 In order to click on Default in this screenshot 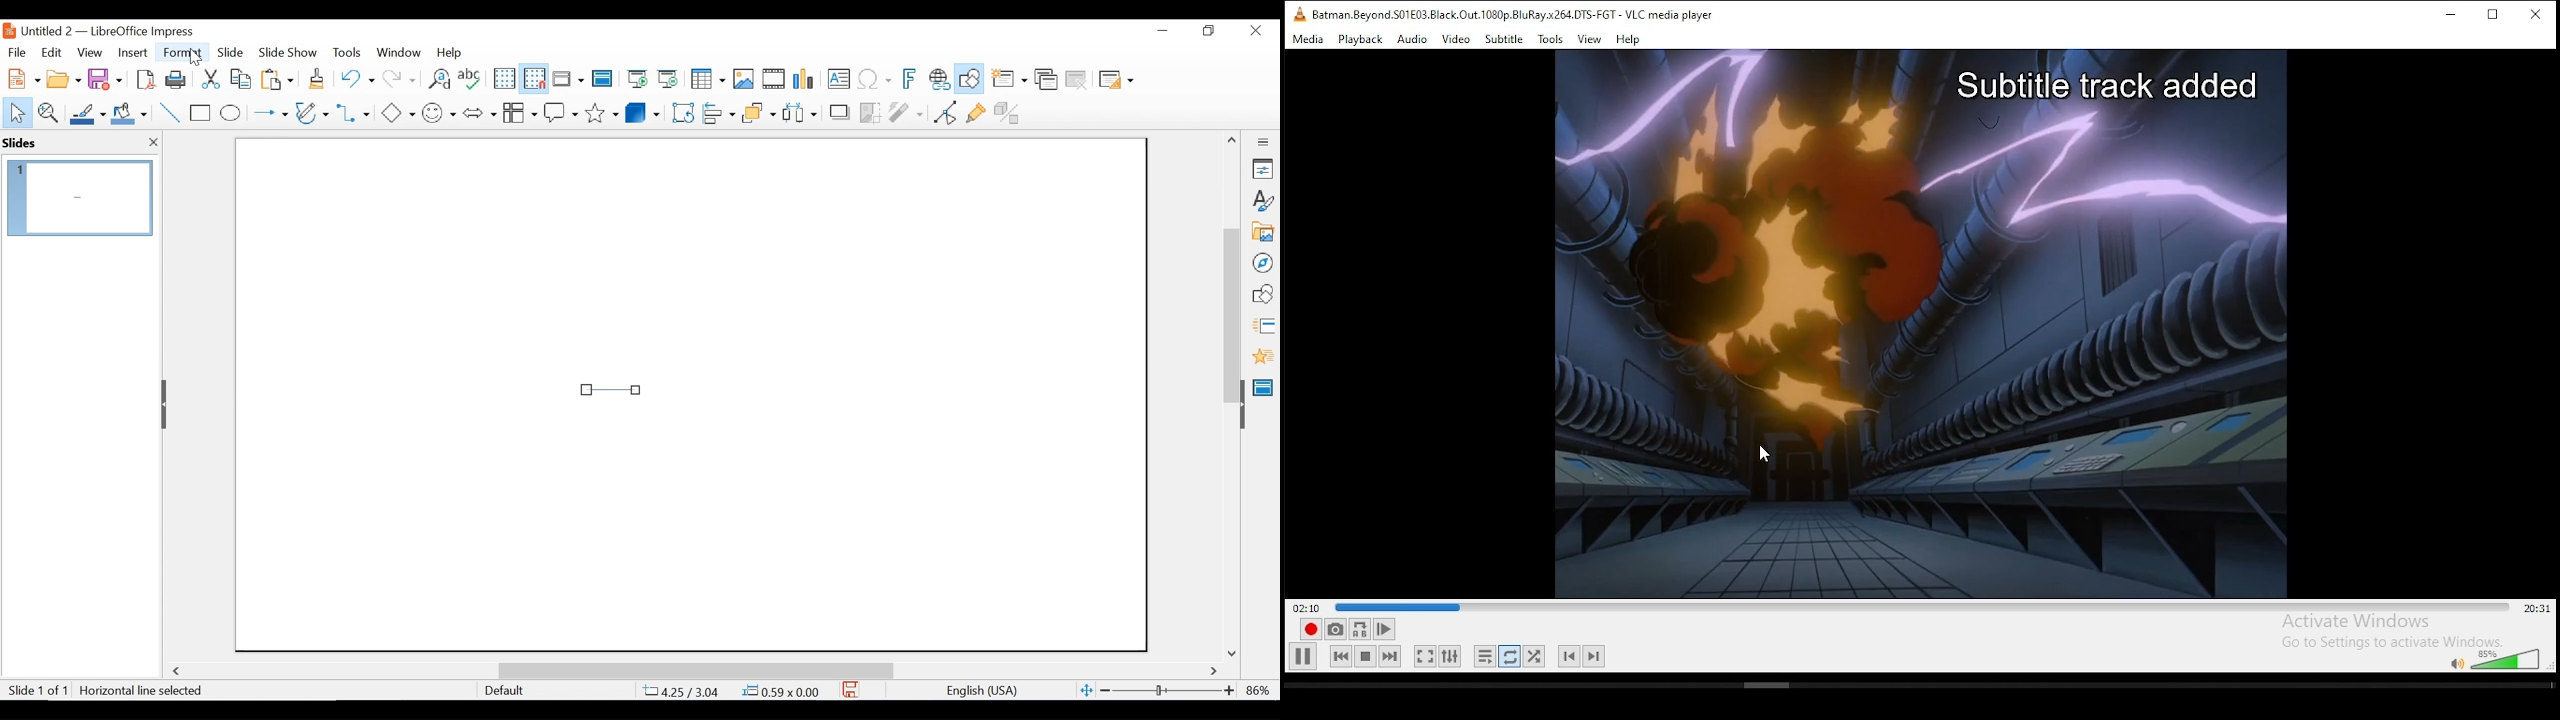, I will do `click(503, 691)`.